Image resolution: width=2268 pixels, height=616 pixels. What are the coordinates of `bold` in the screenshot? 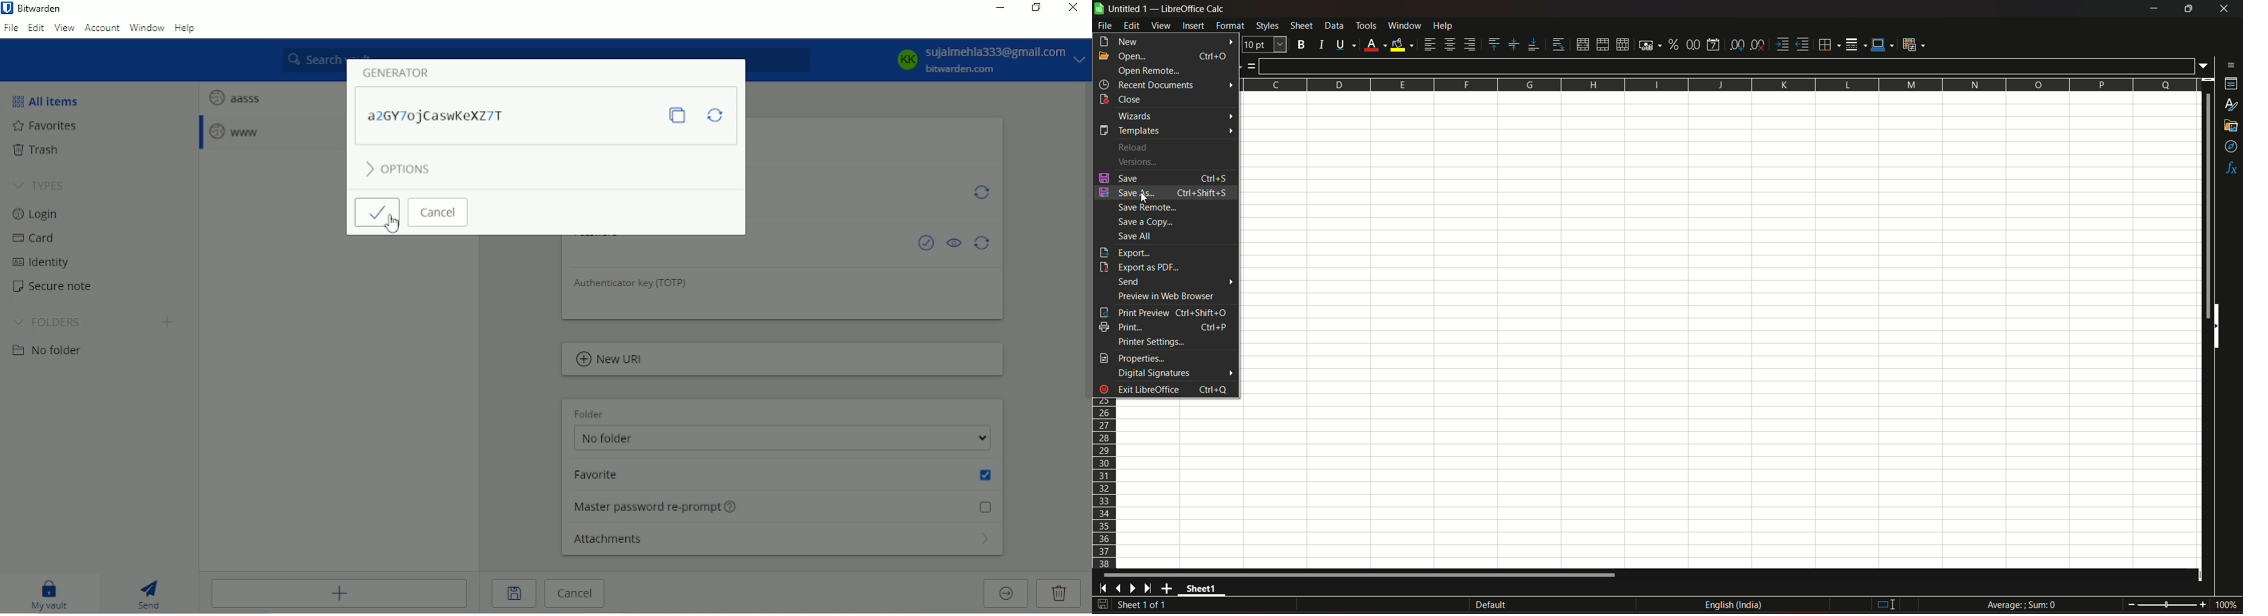 It's located at (1301, 43).